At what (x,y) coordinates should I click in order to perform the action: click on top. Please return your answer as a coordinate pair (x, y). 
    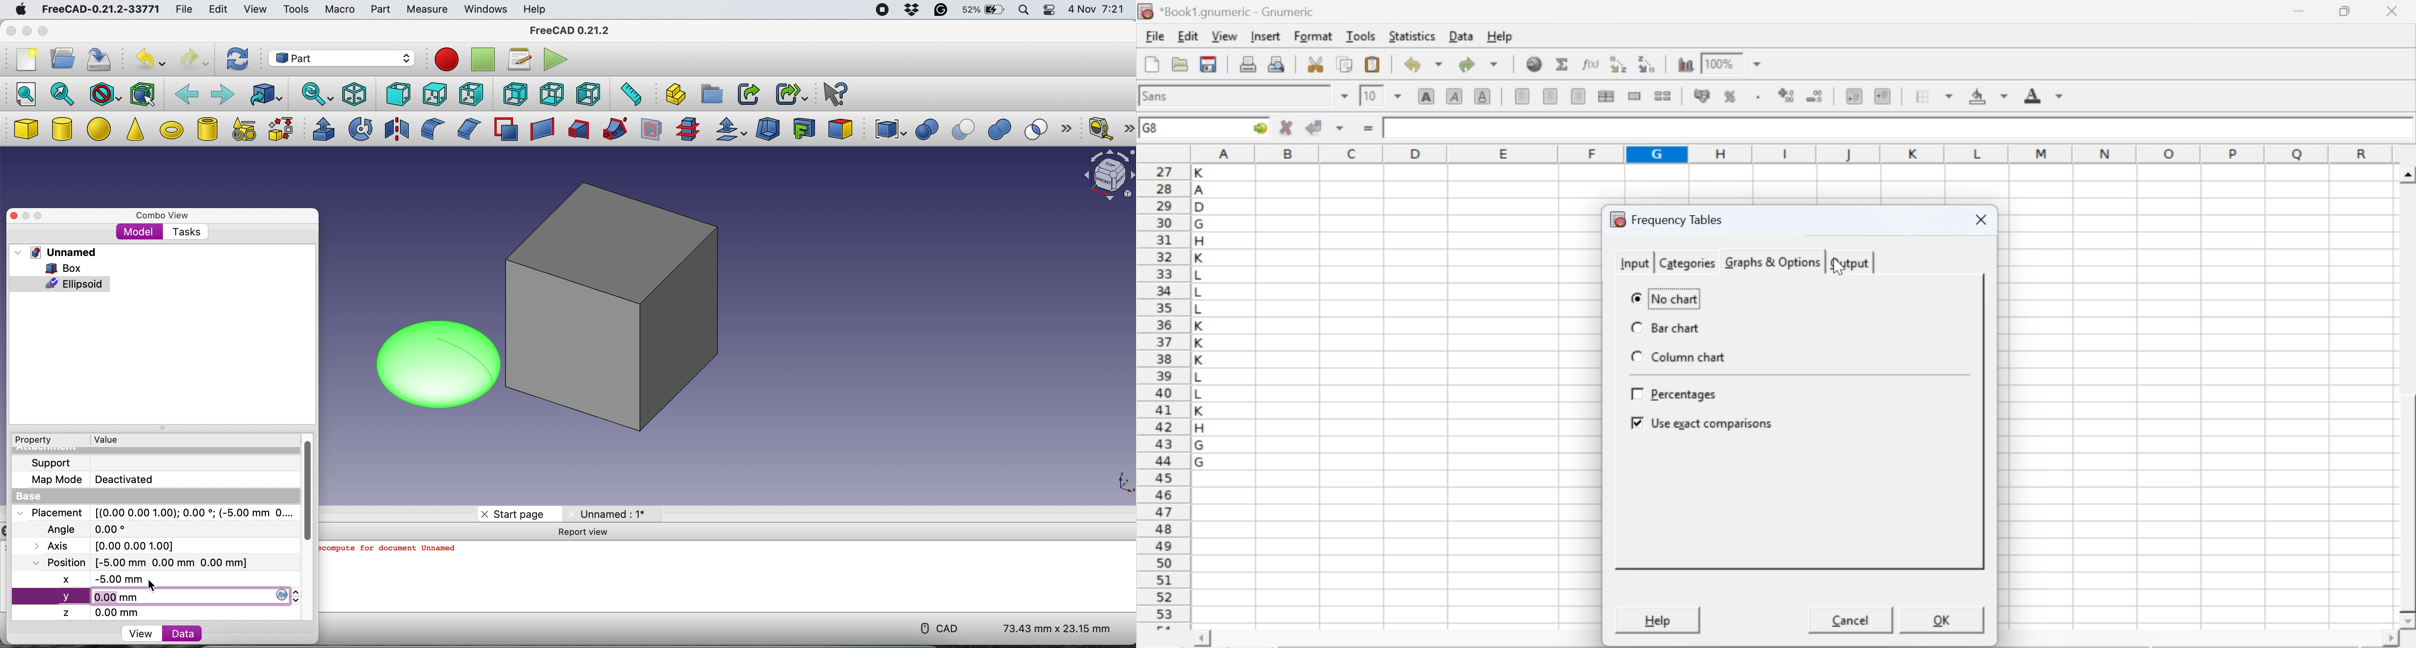
    Looking at the image, I should click on (434, 93).